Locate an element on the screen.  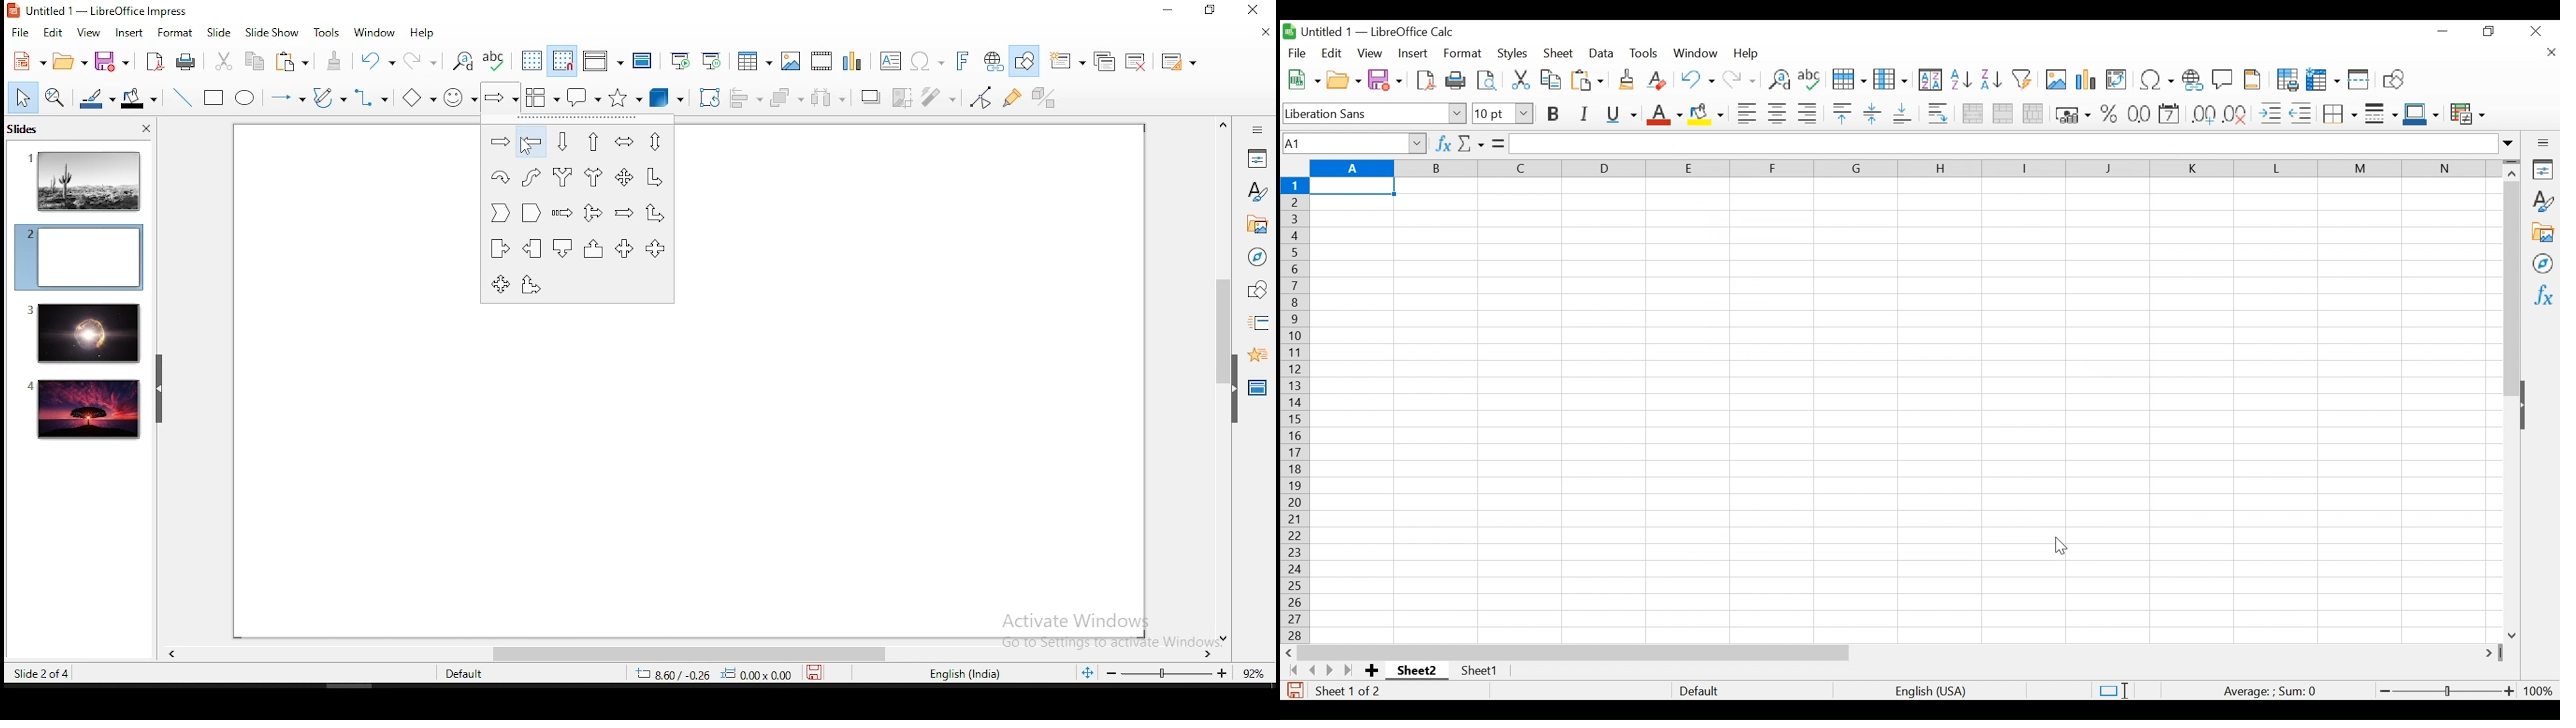
Standard Selection is located at coordinates (2115, 689).